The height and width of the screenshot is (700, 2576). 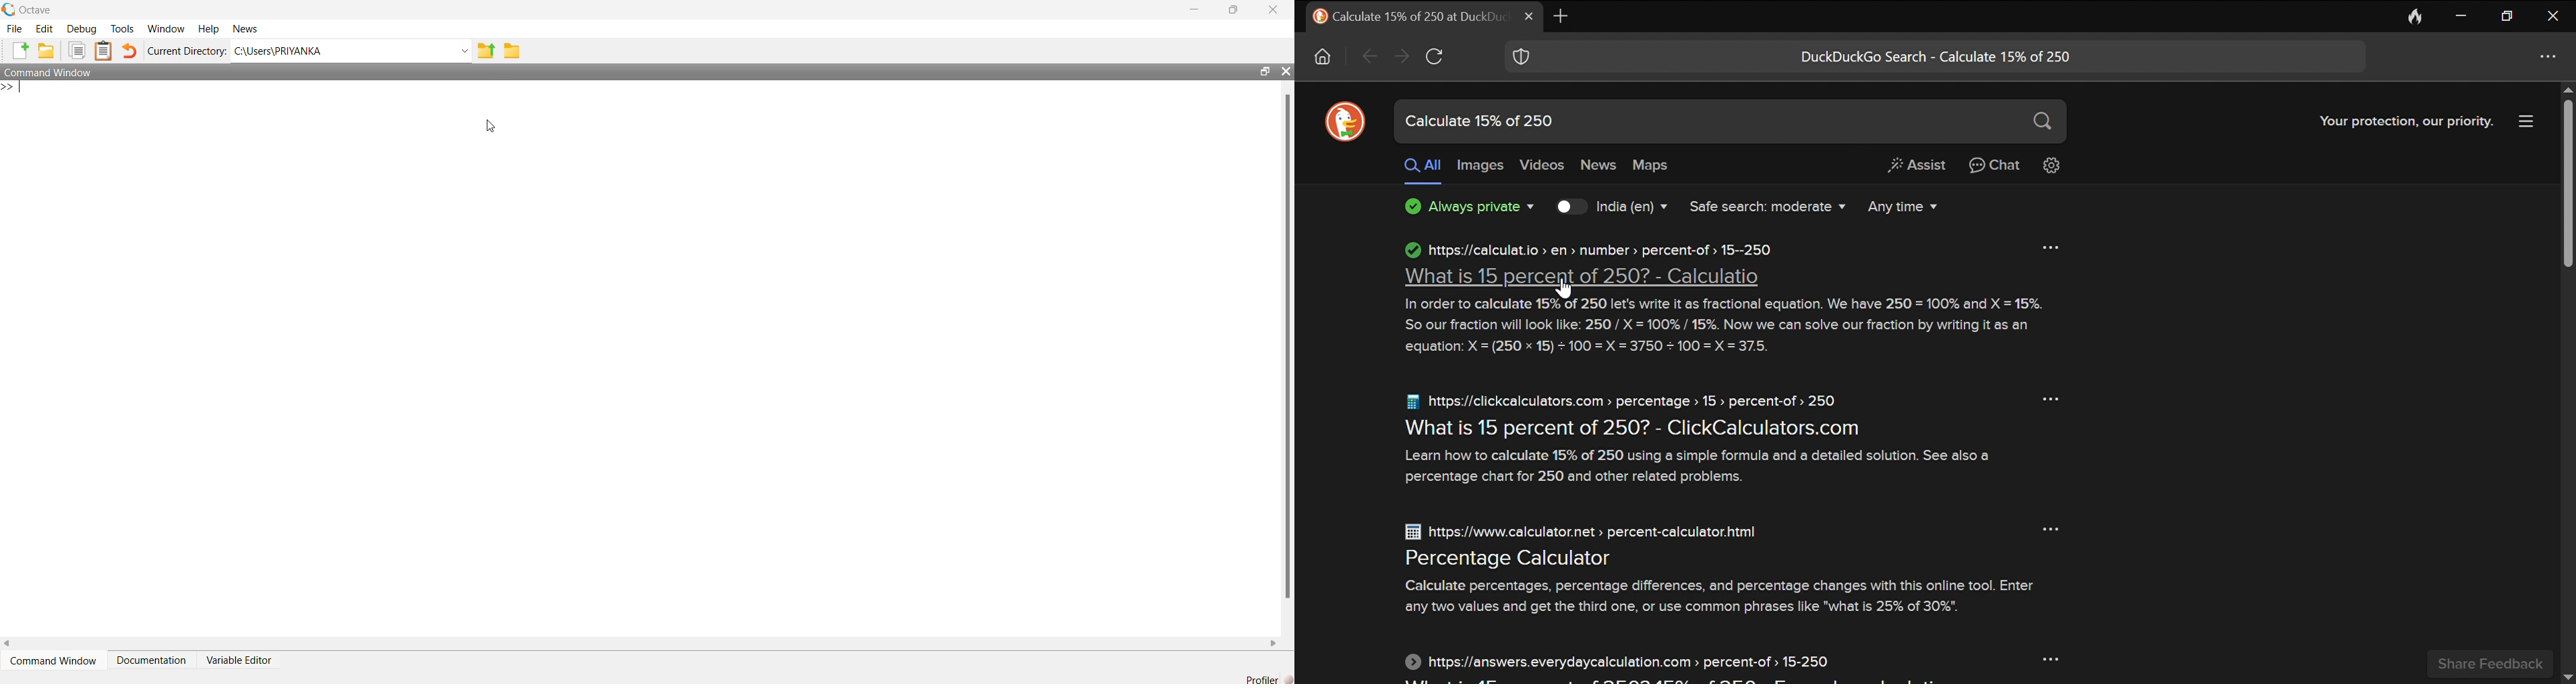 I want to click on Paste, so click(x=103, y=51).